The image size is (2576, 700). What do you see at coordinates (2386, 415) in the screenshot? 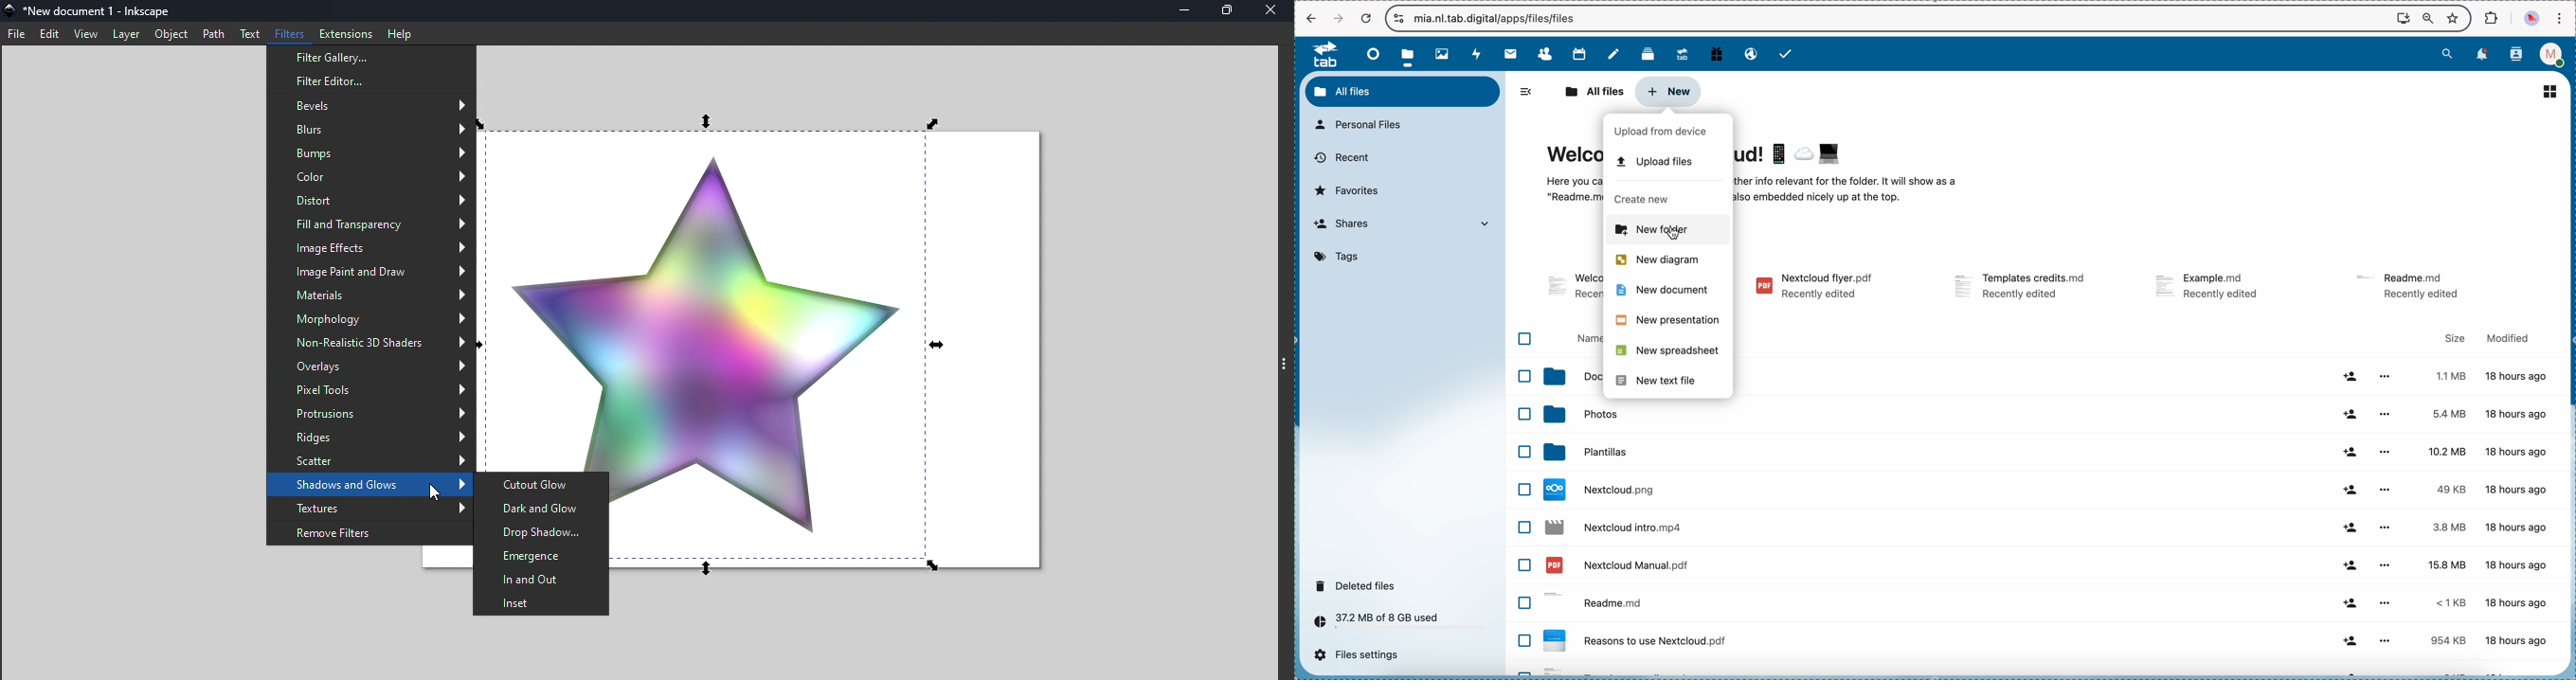
I see `more options` at bounding box center [2386, 415].